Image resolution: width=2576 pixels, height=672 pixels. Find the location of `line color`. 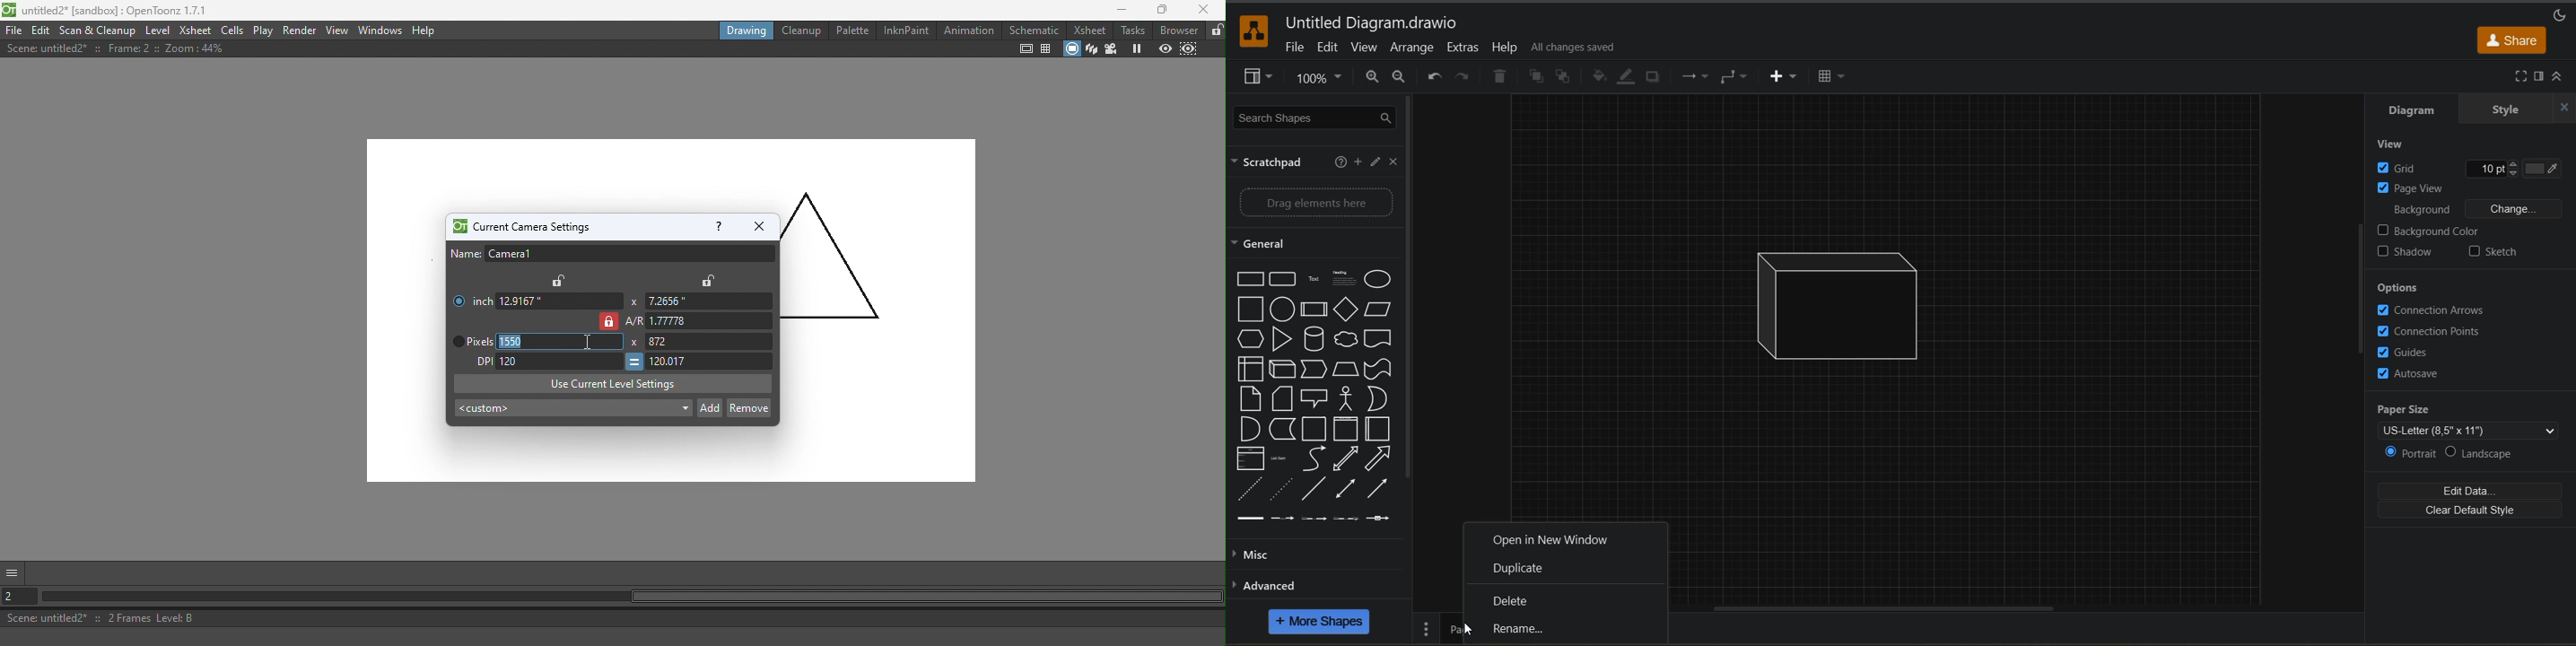

line color is located at coordinates (1630, 77).